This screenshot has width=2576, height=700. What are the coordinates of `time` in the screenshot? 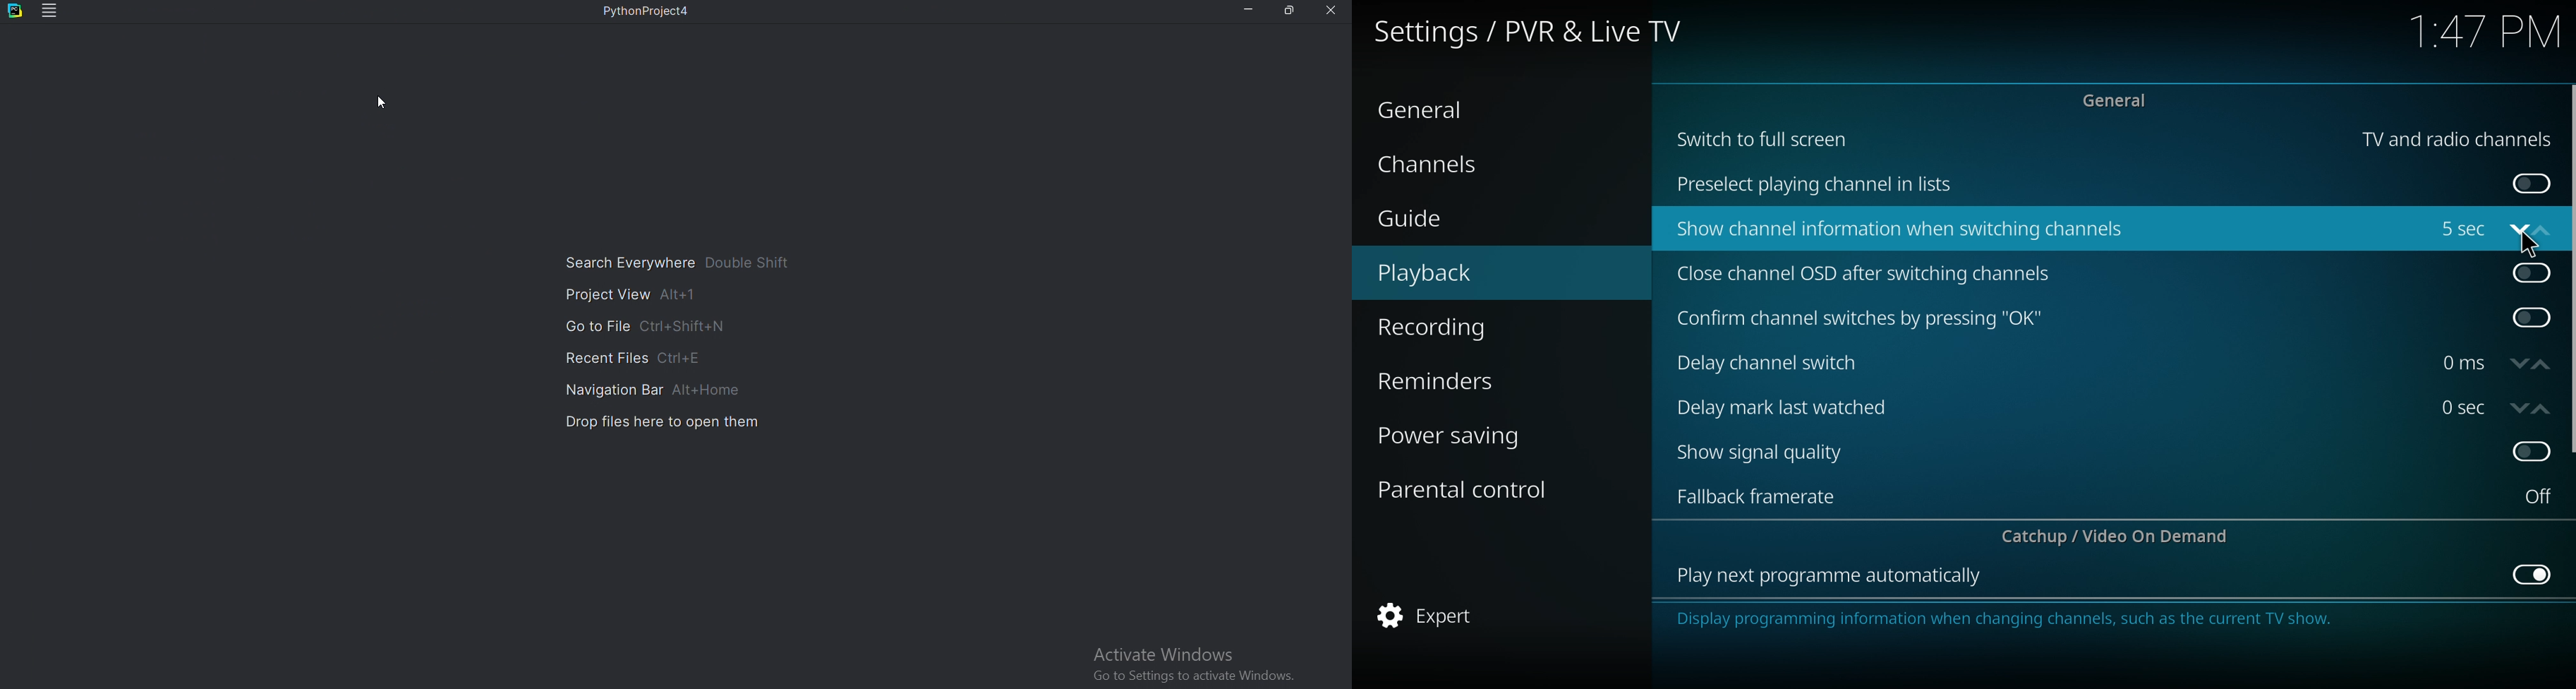 It's located at (2487, 35).